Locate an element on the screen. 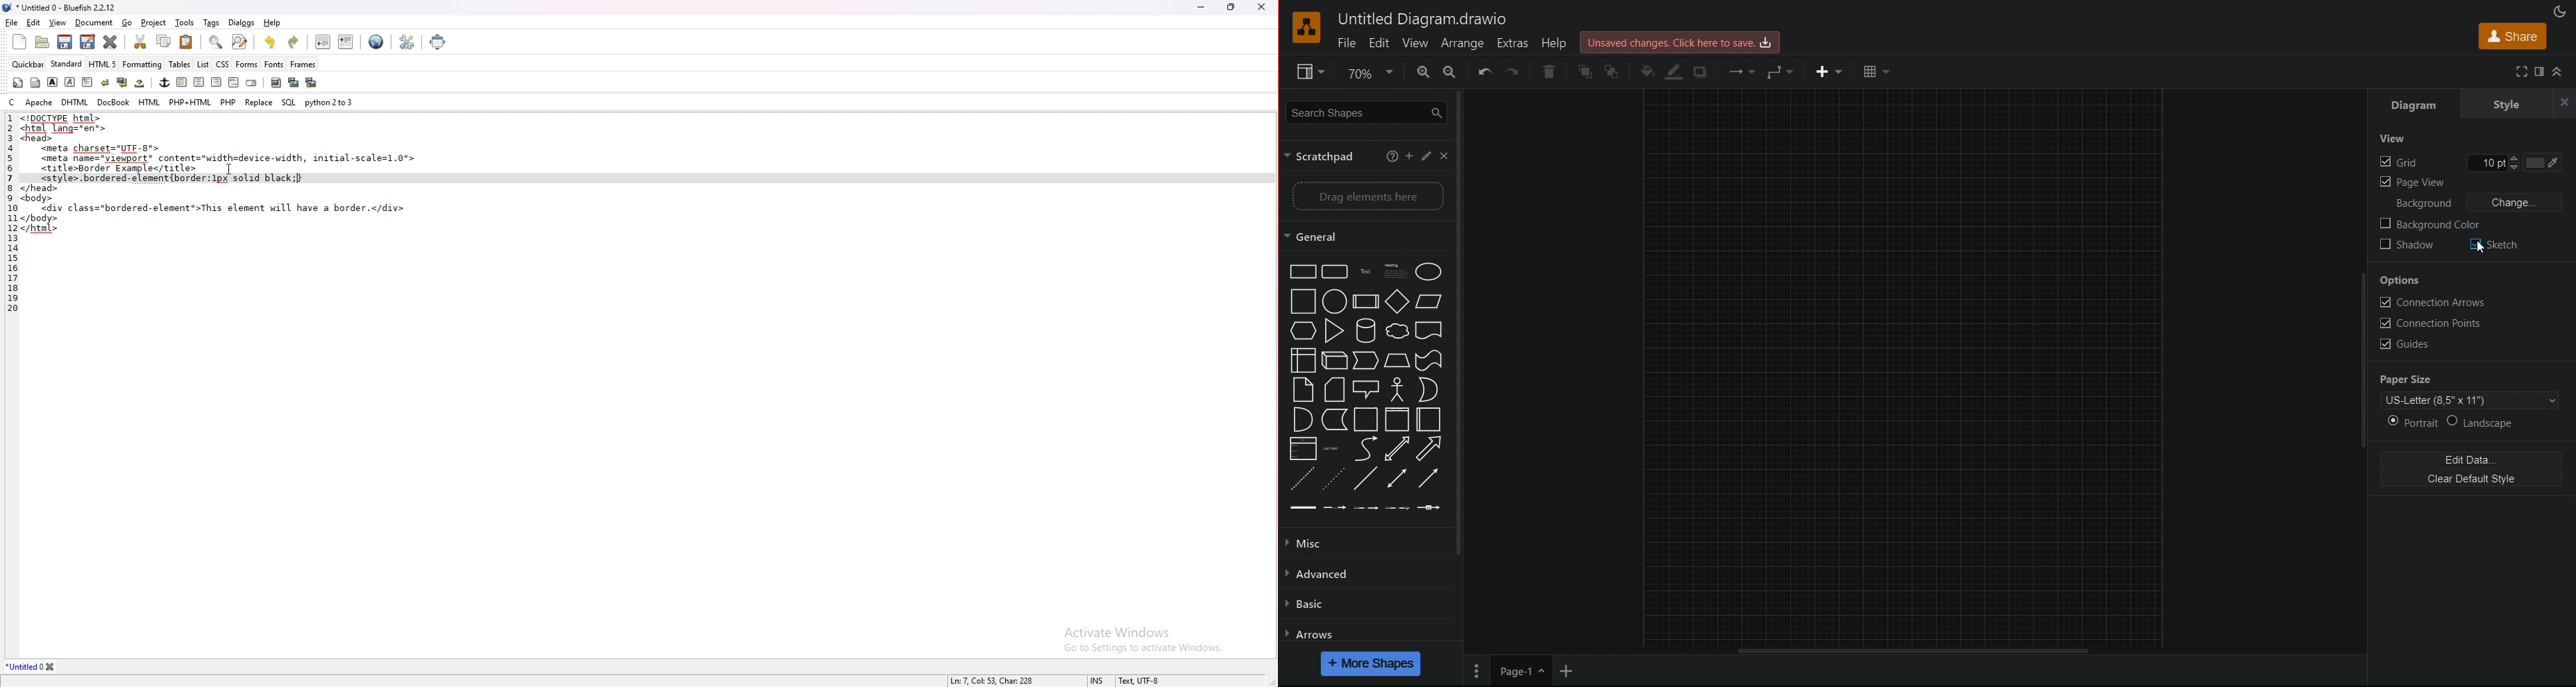 The image size is (2576, 700). sql is located at coordinates (289, 103).